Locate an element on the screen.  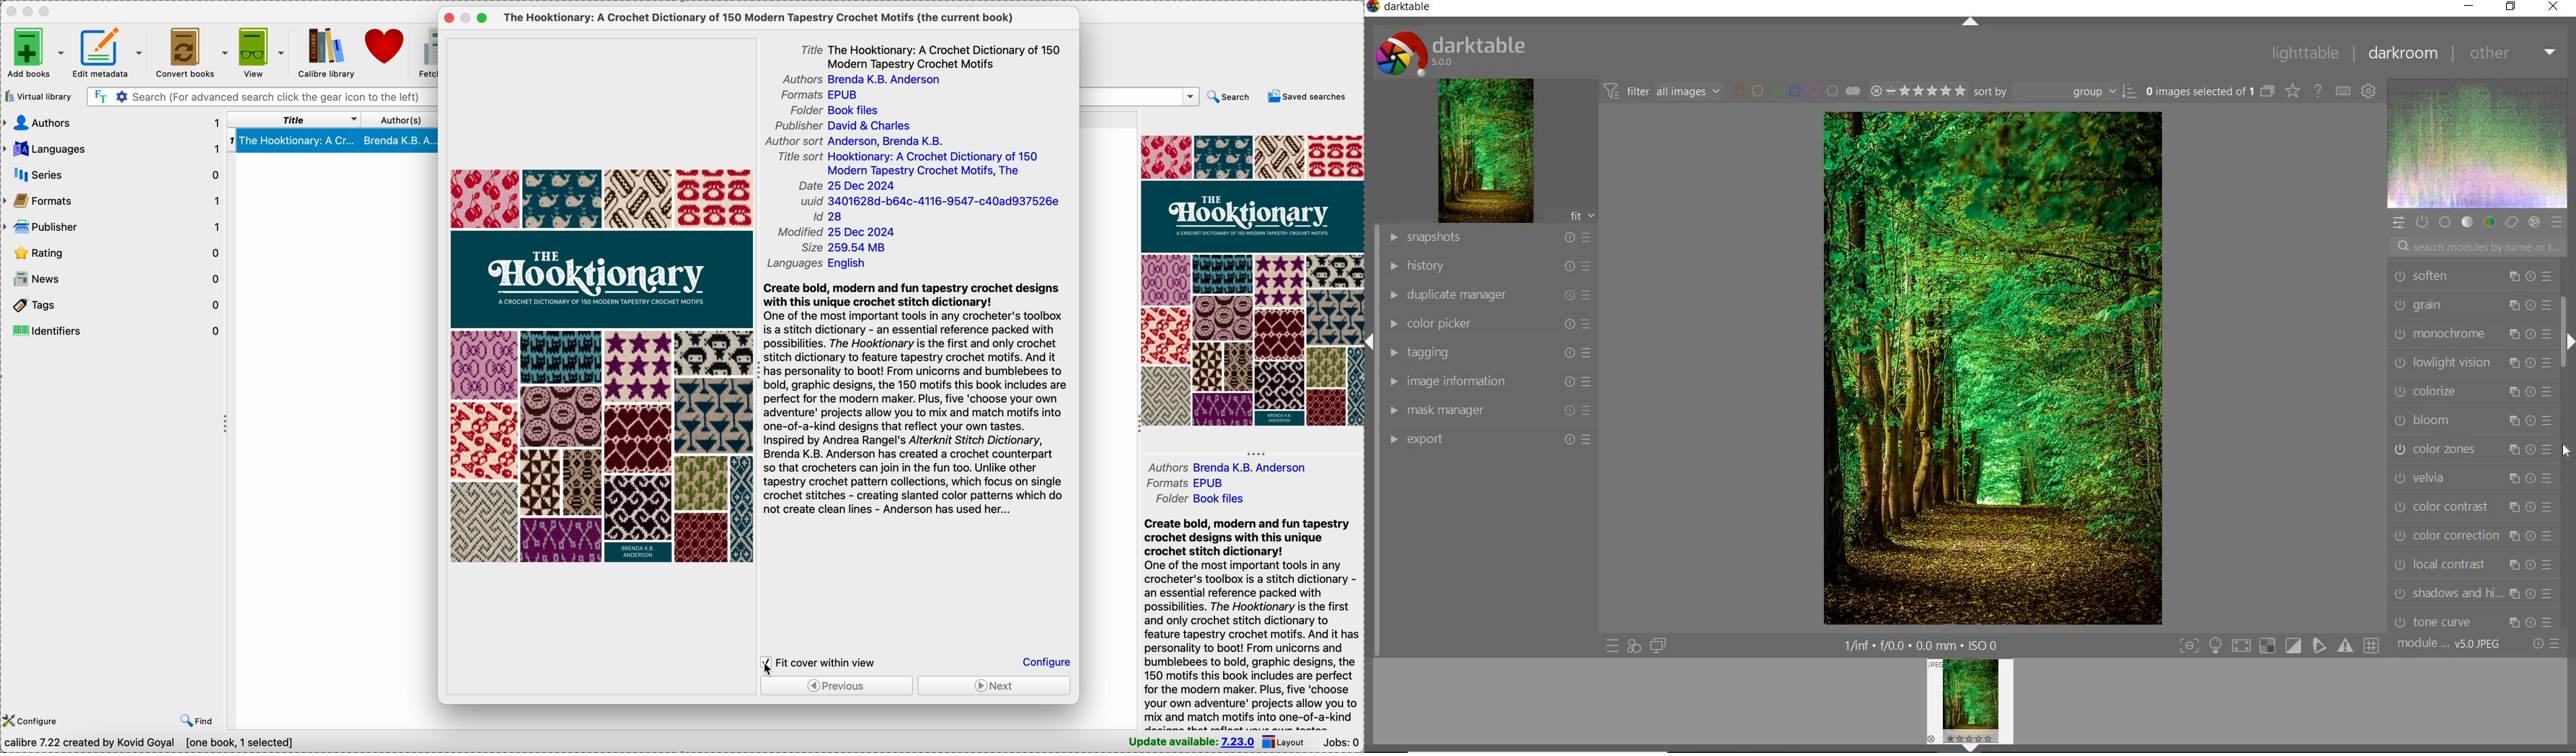
close popup is located at coordinates (448, 18).